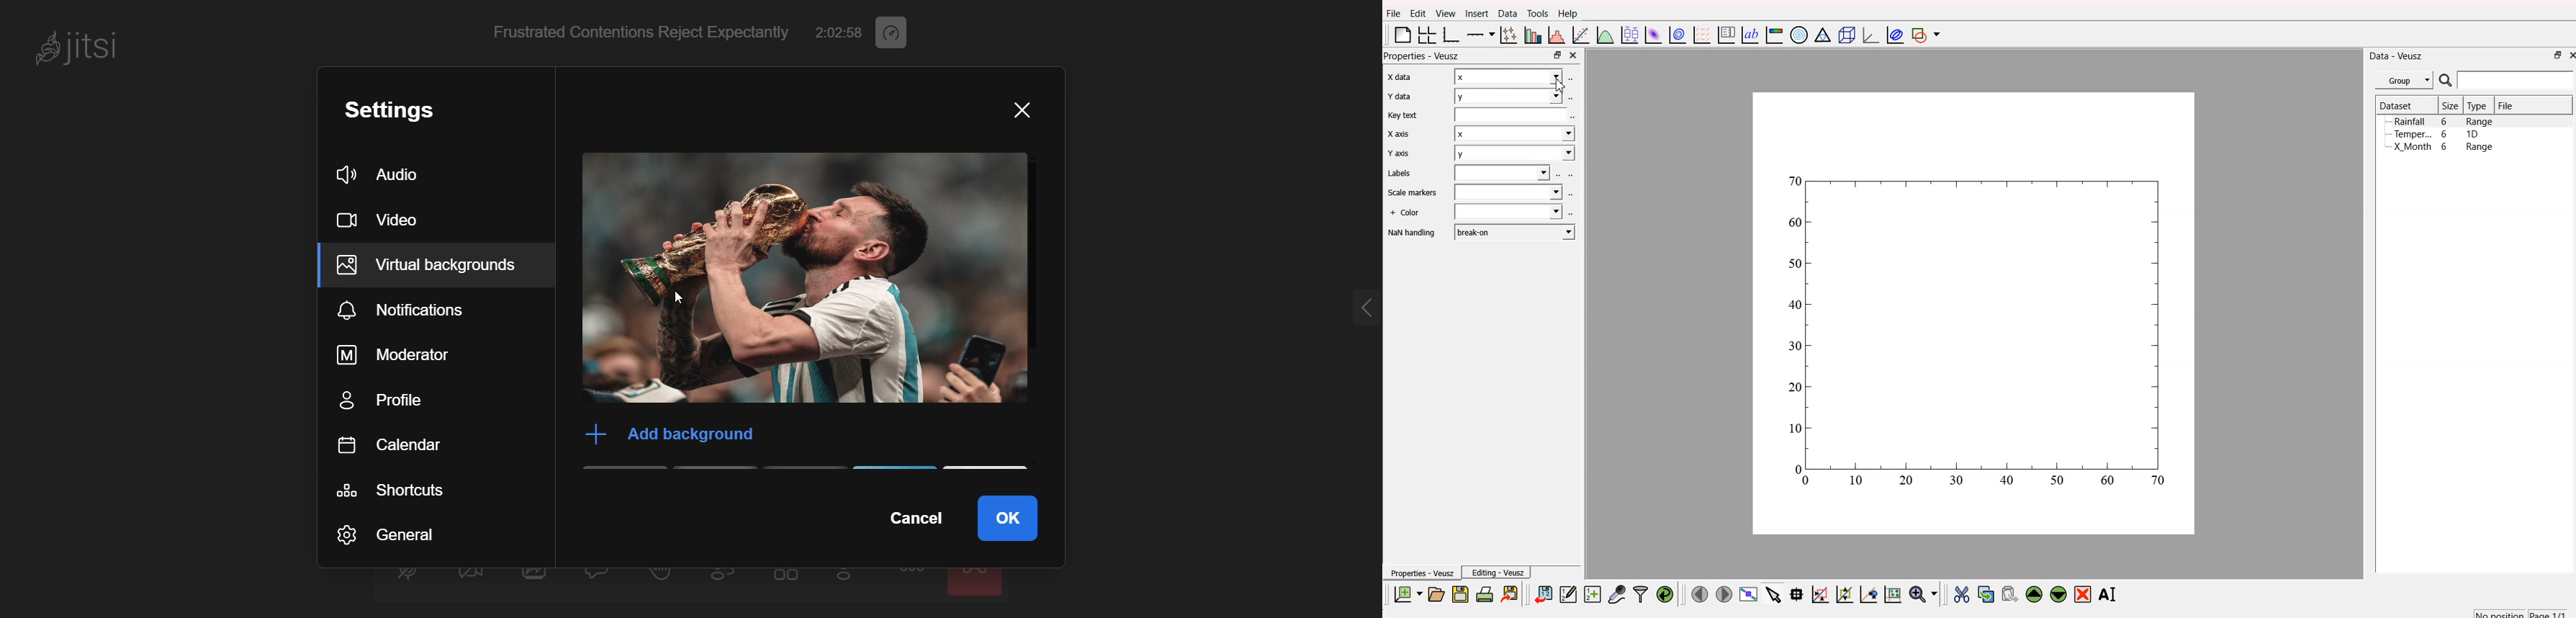 This screenshot has height=644, width=2576. Describe the element at coordinates (1007, 514) in the screenshot. I see `ok` at that location.